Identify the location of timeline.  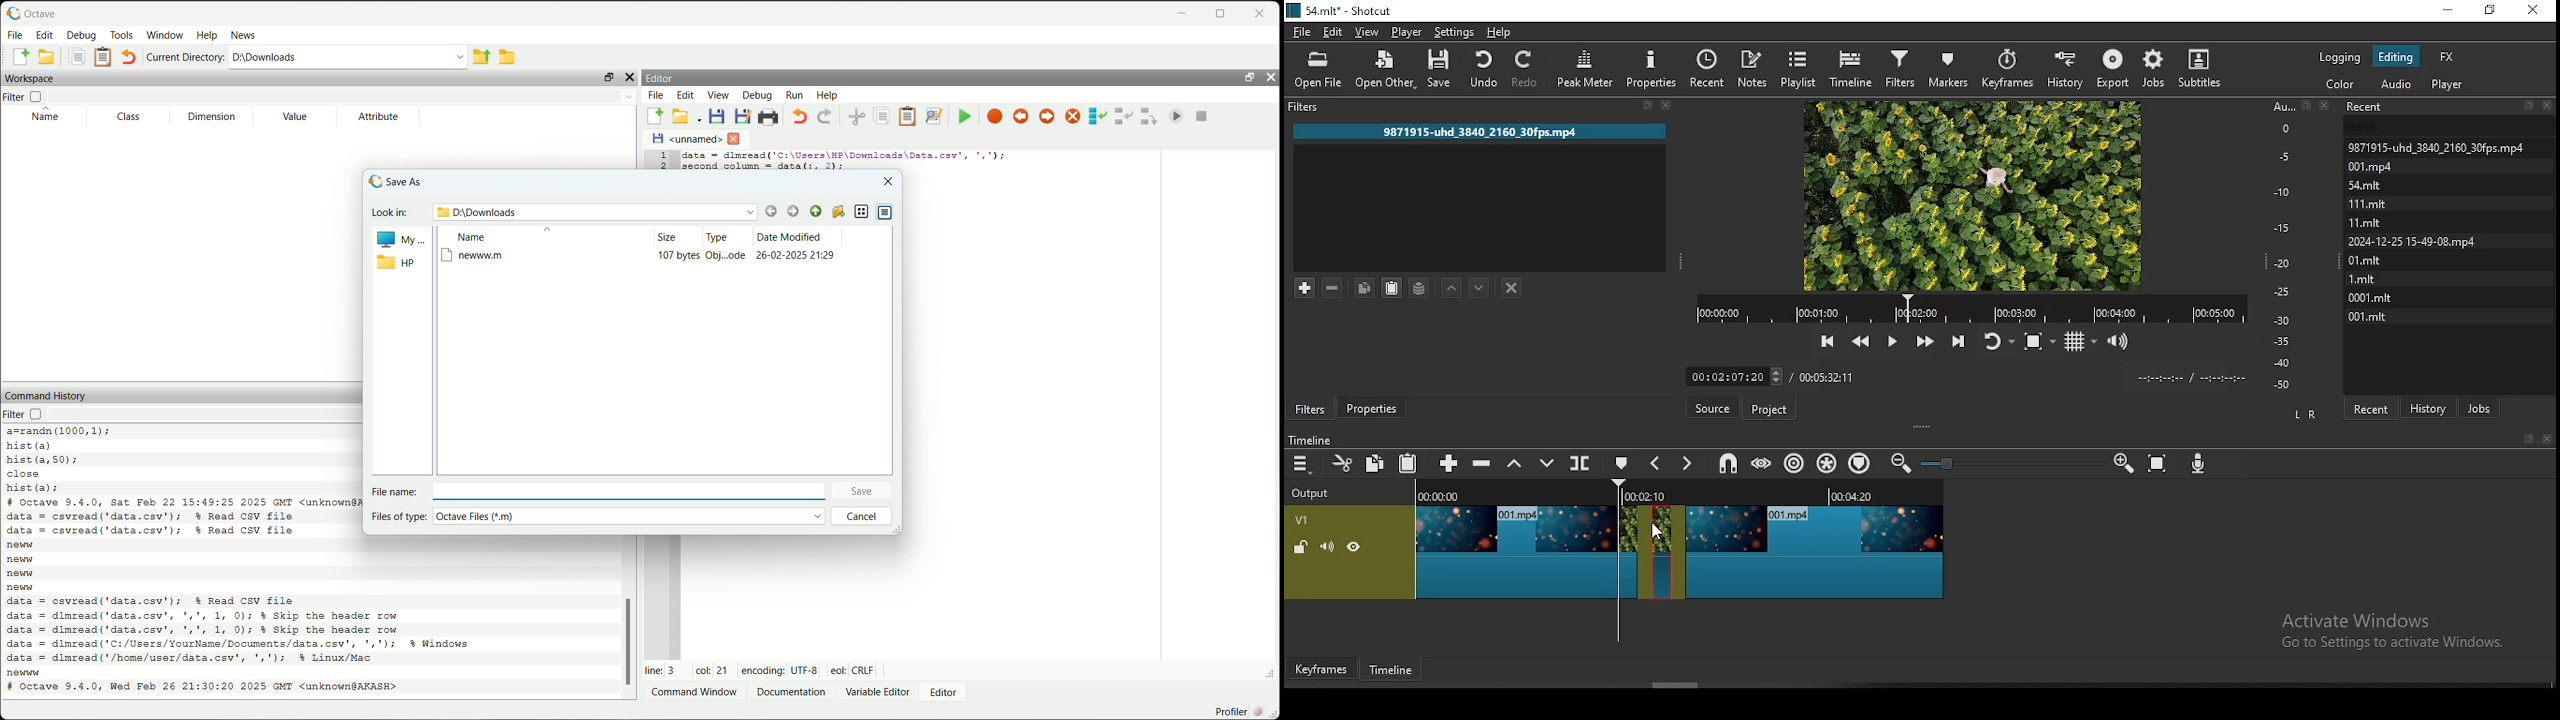
(1309, 440).